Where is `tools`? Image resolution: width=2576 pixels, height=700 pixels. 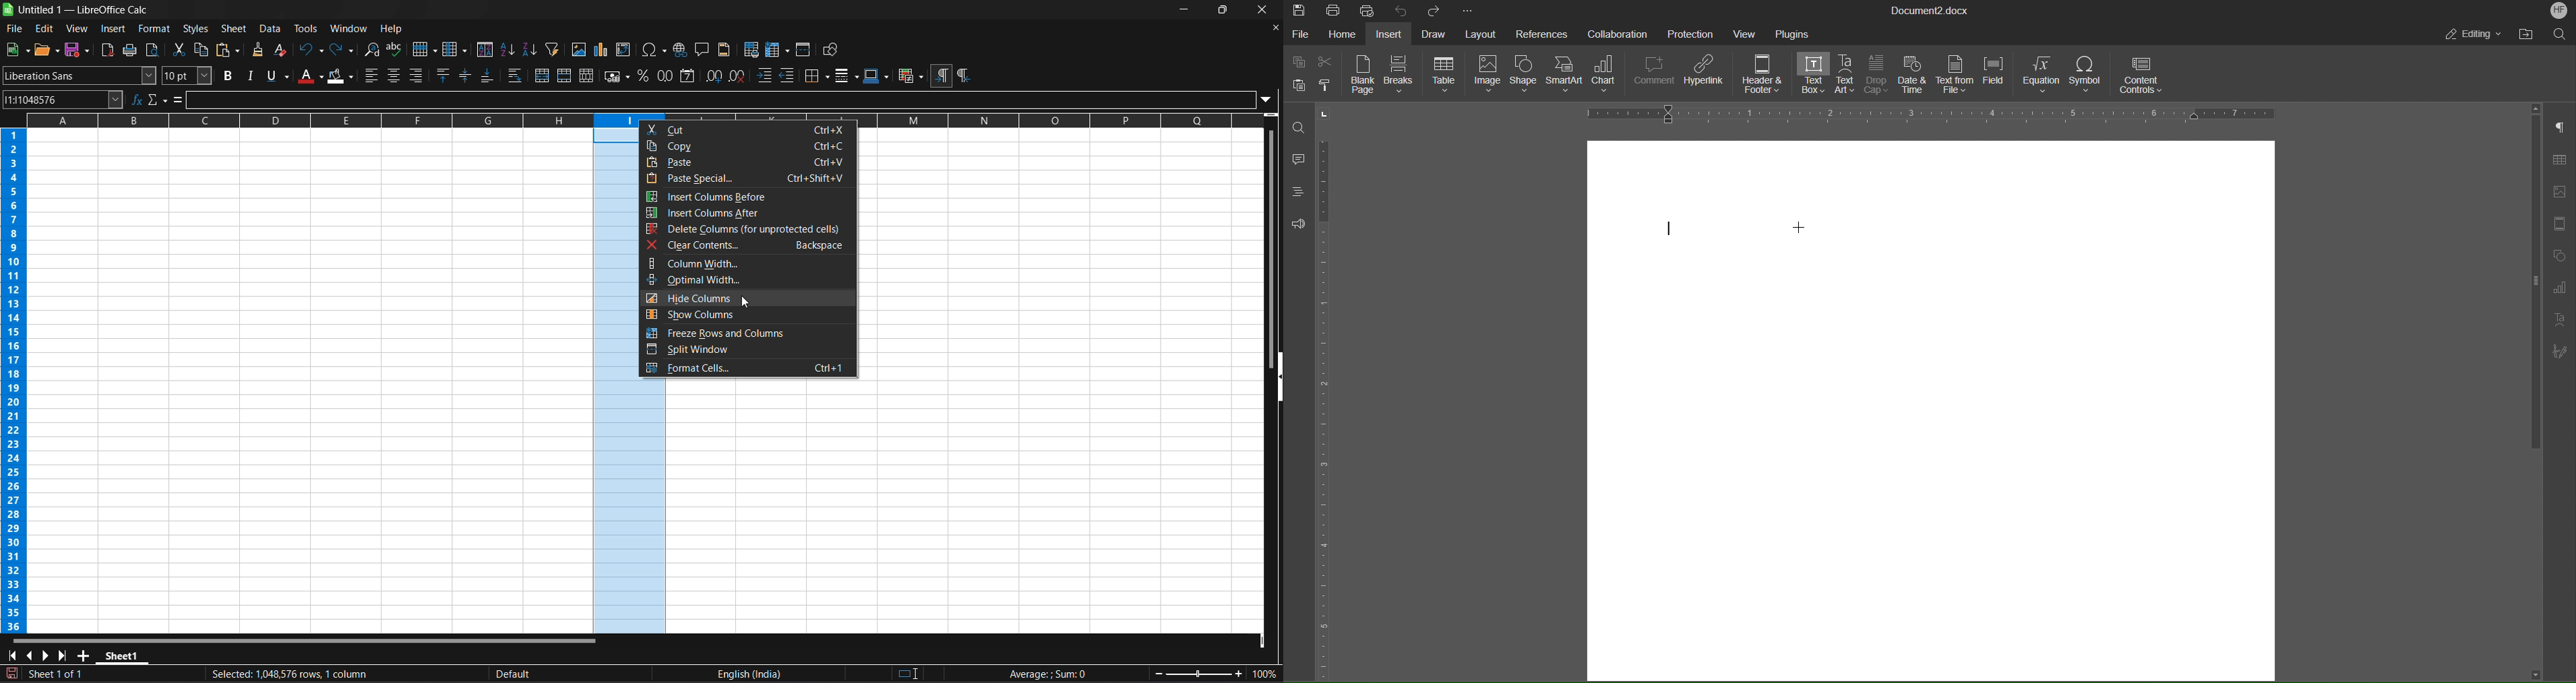 tools is located at coordinates (307, 27).